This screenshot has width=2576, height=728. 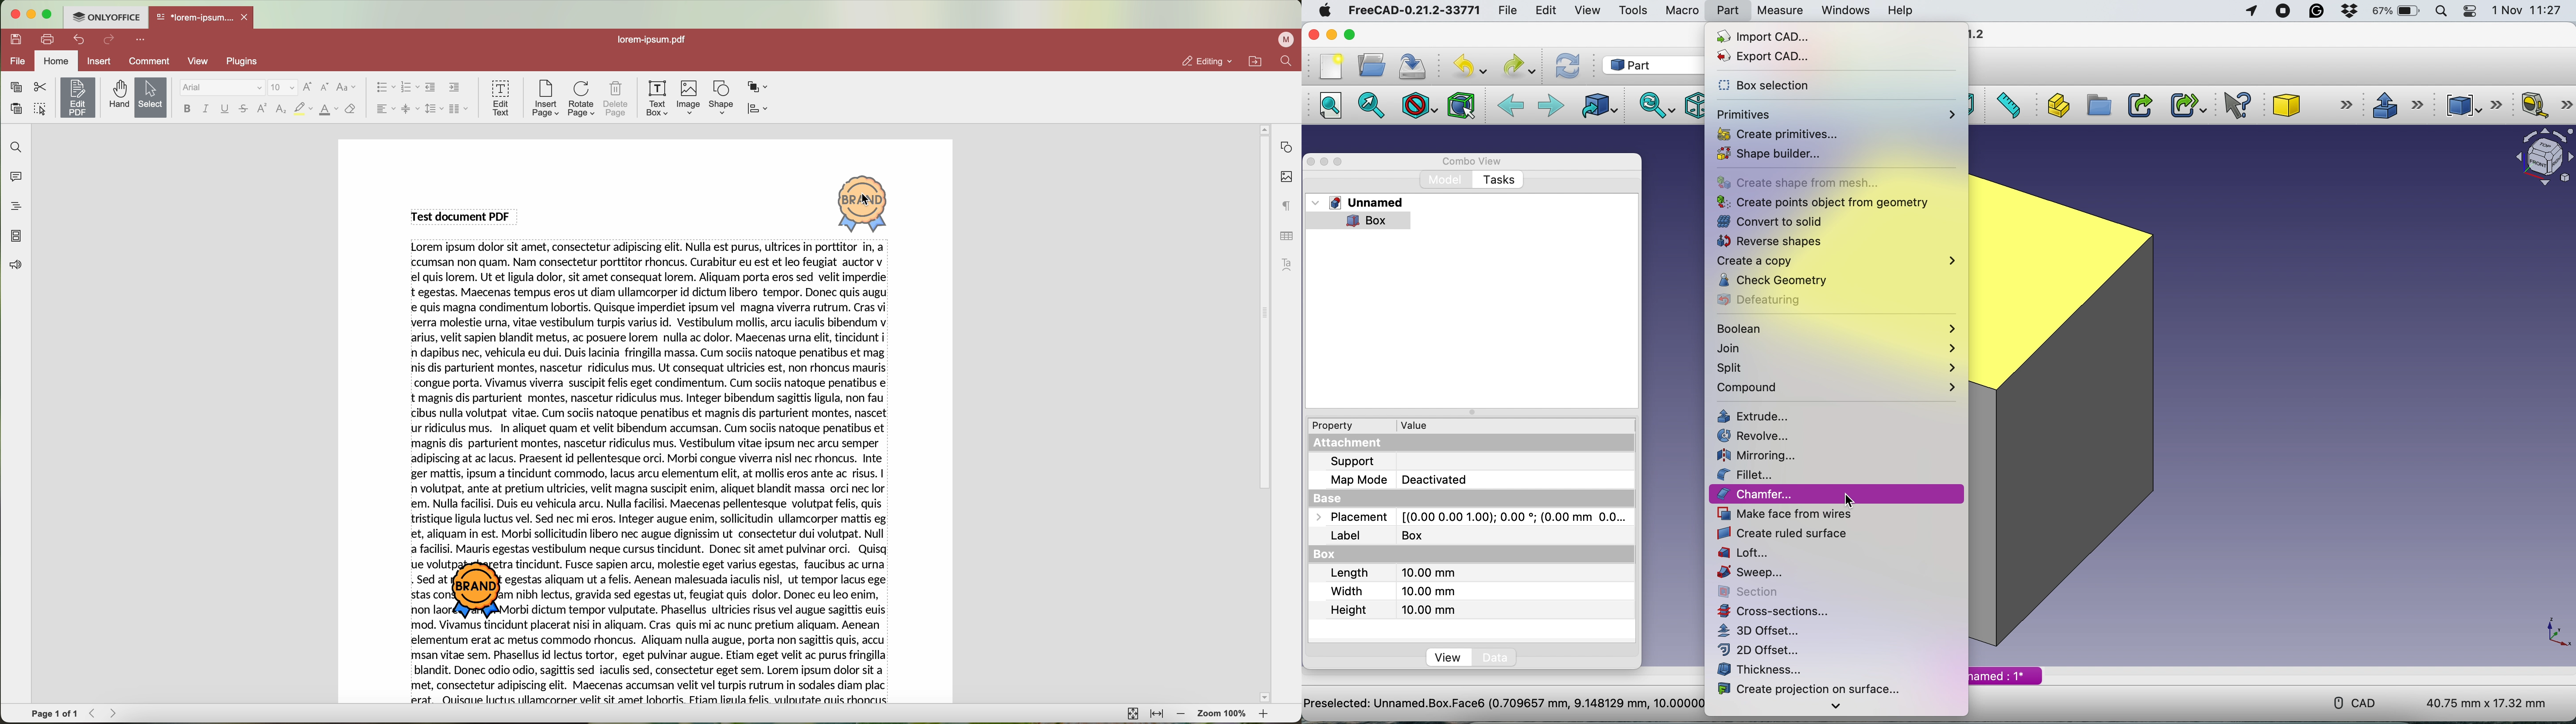 What do you see at coordinates (2139, 105) in the screenshot?
I see `make link` at bounding box center [2139, 105].